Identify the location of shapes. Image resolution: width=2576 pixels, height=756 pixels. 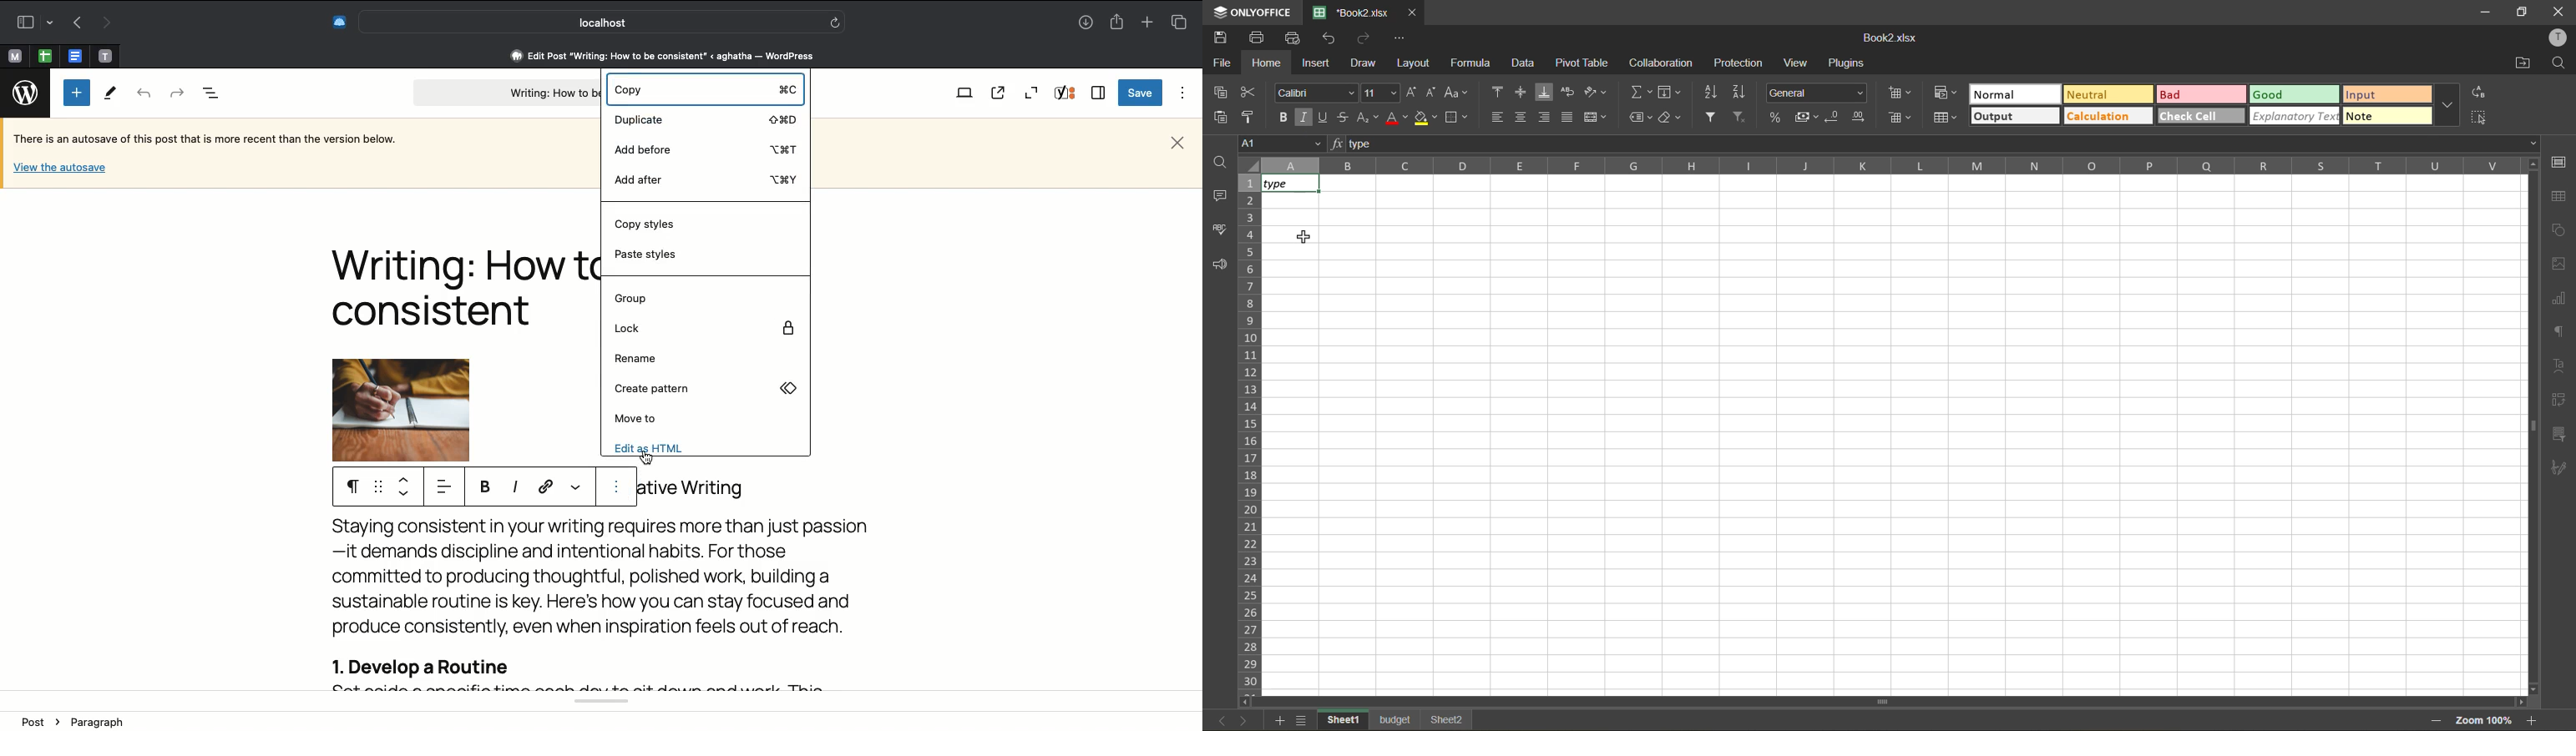
(2561, 233).